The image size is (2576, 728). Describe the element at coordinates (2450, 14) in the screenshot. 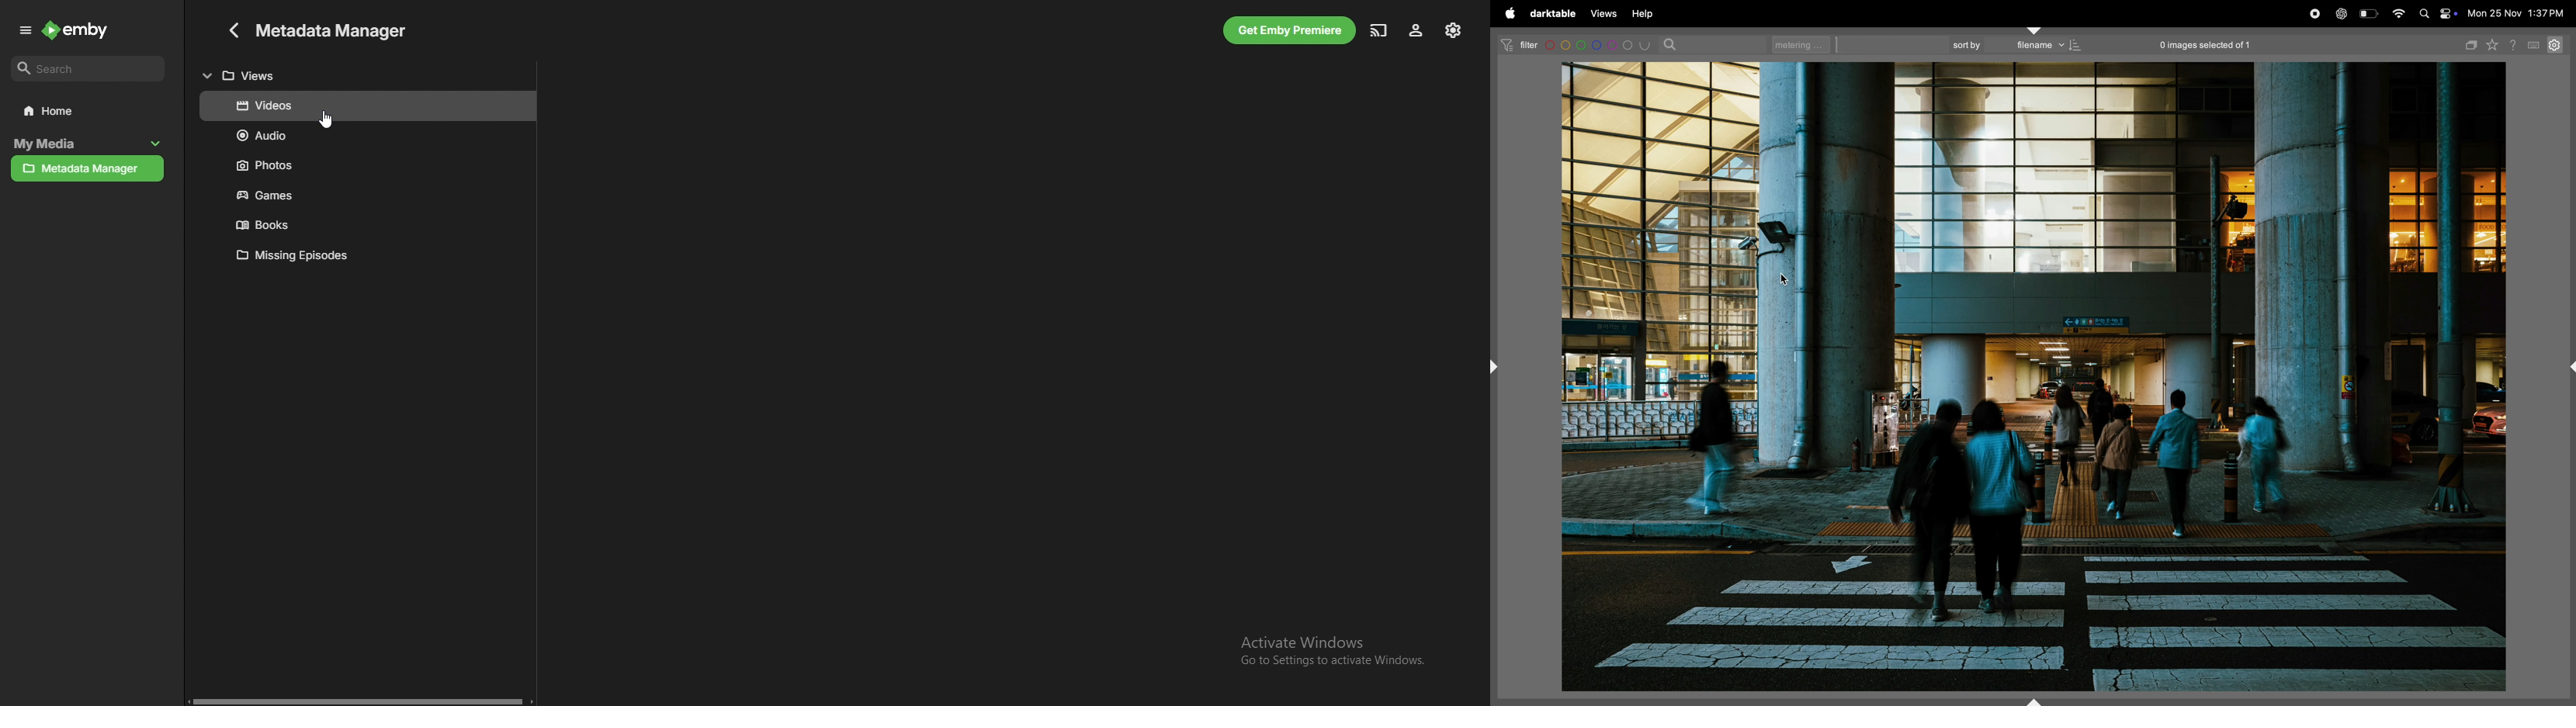

I see `apple widgets` at that location.